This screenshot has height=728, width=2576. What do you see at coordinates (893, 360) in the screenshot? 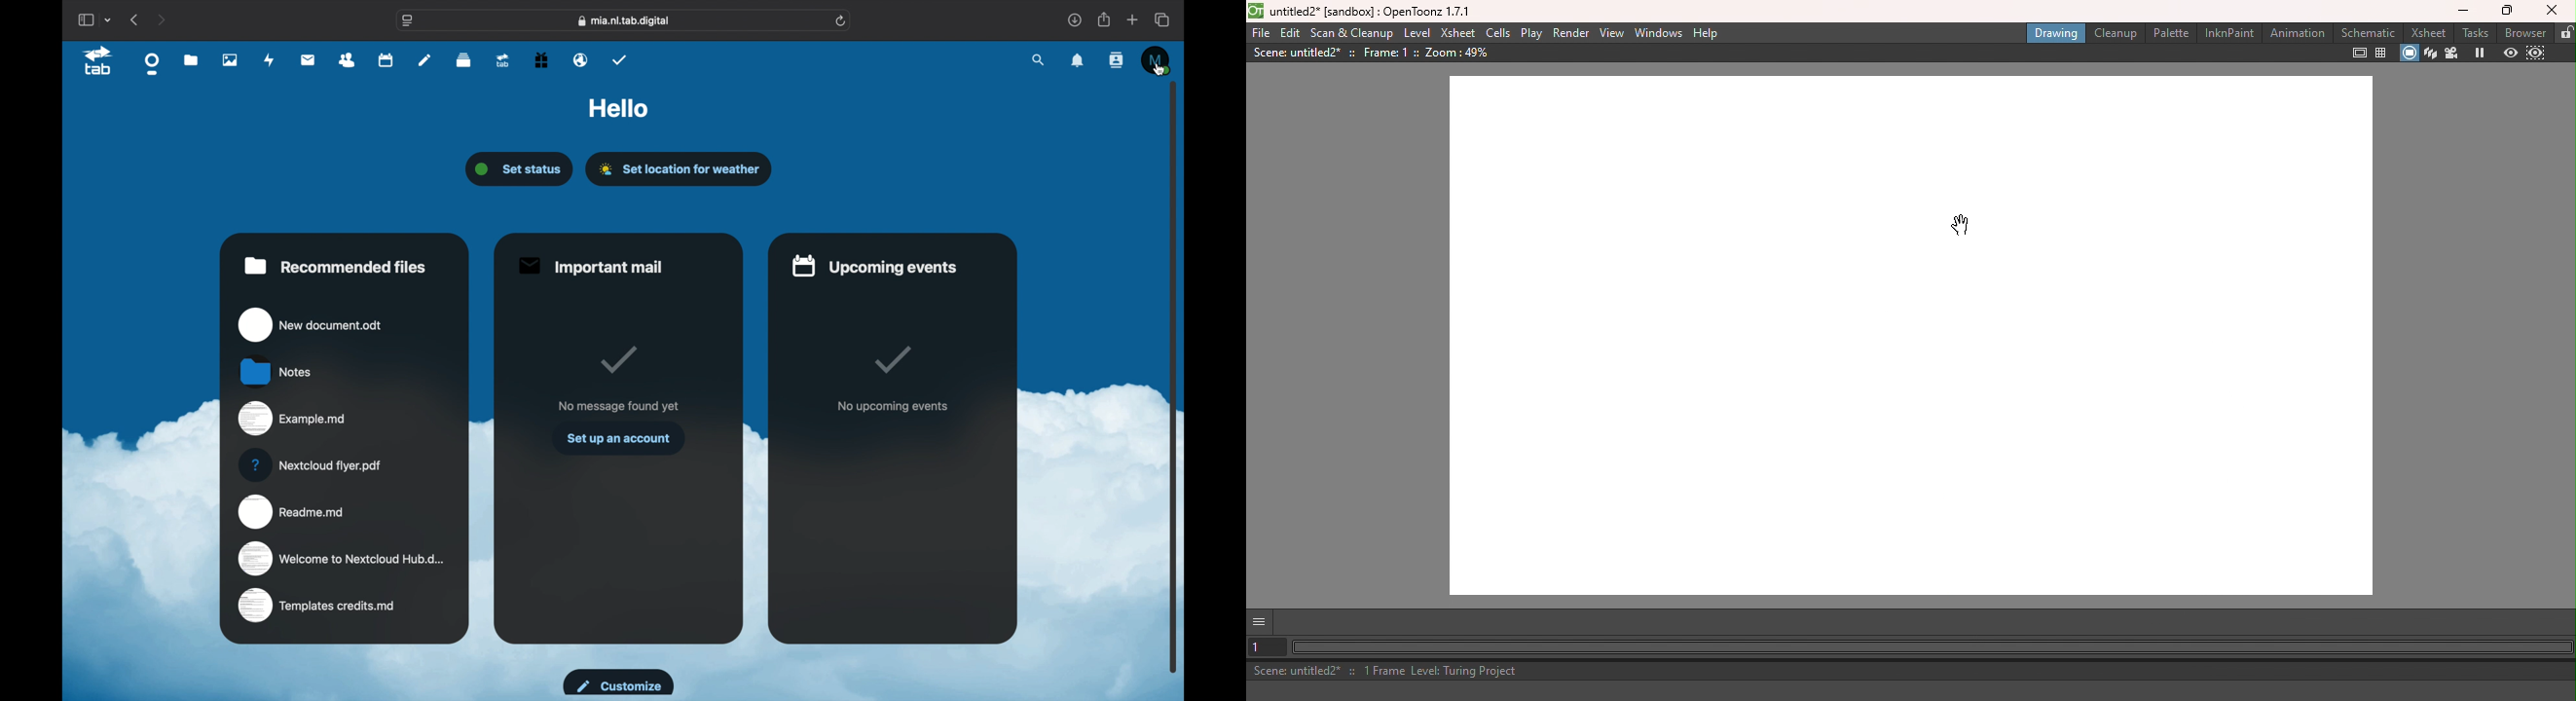
I see `tik mark` at bounding box center [893, 360].